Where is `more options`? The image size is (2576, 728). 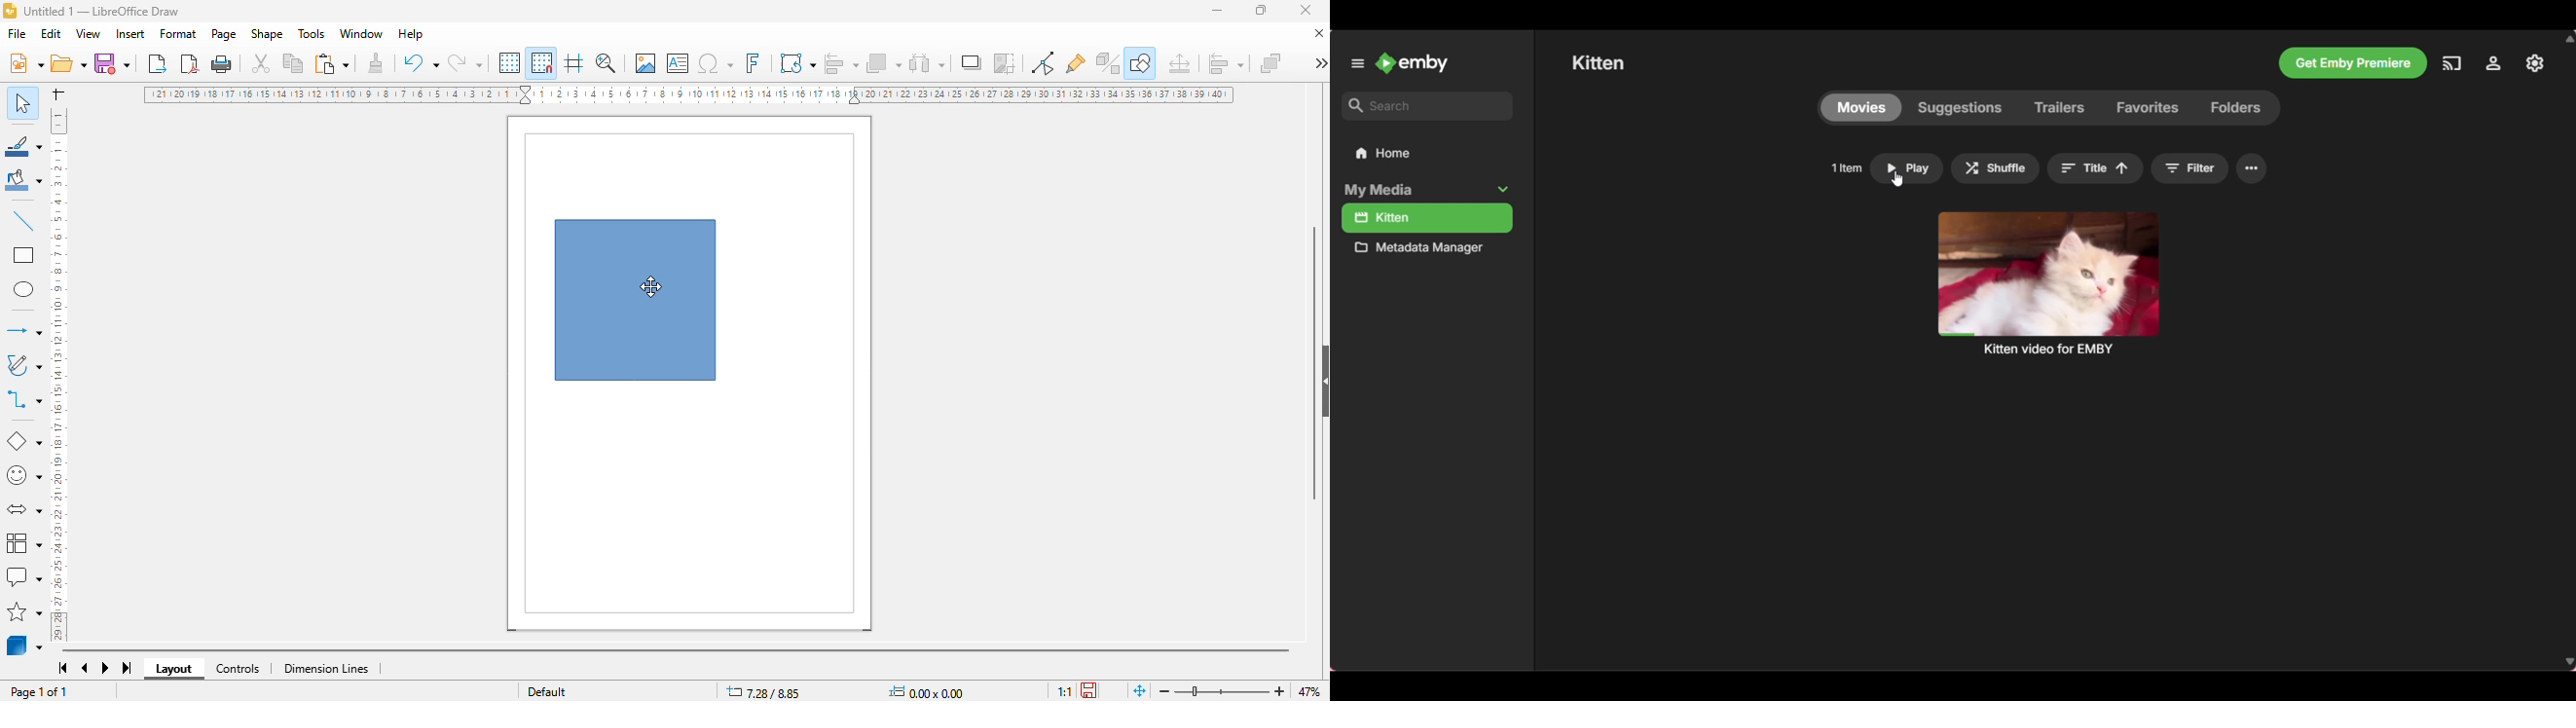
more options is located at coordinates (1320, 62).